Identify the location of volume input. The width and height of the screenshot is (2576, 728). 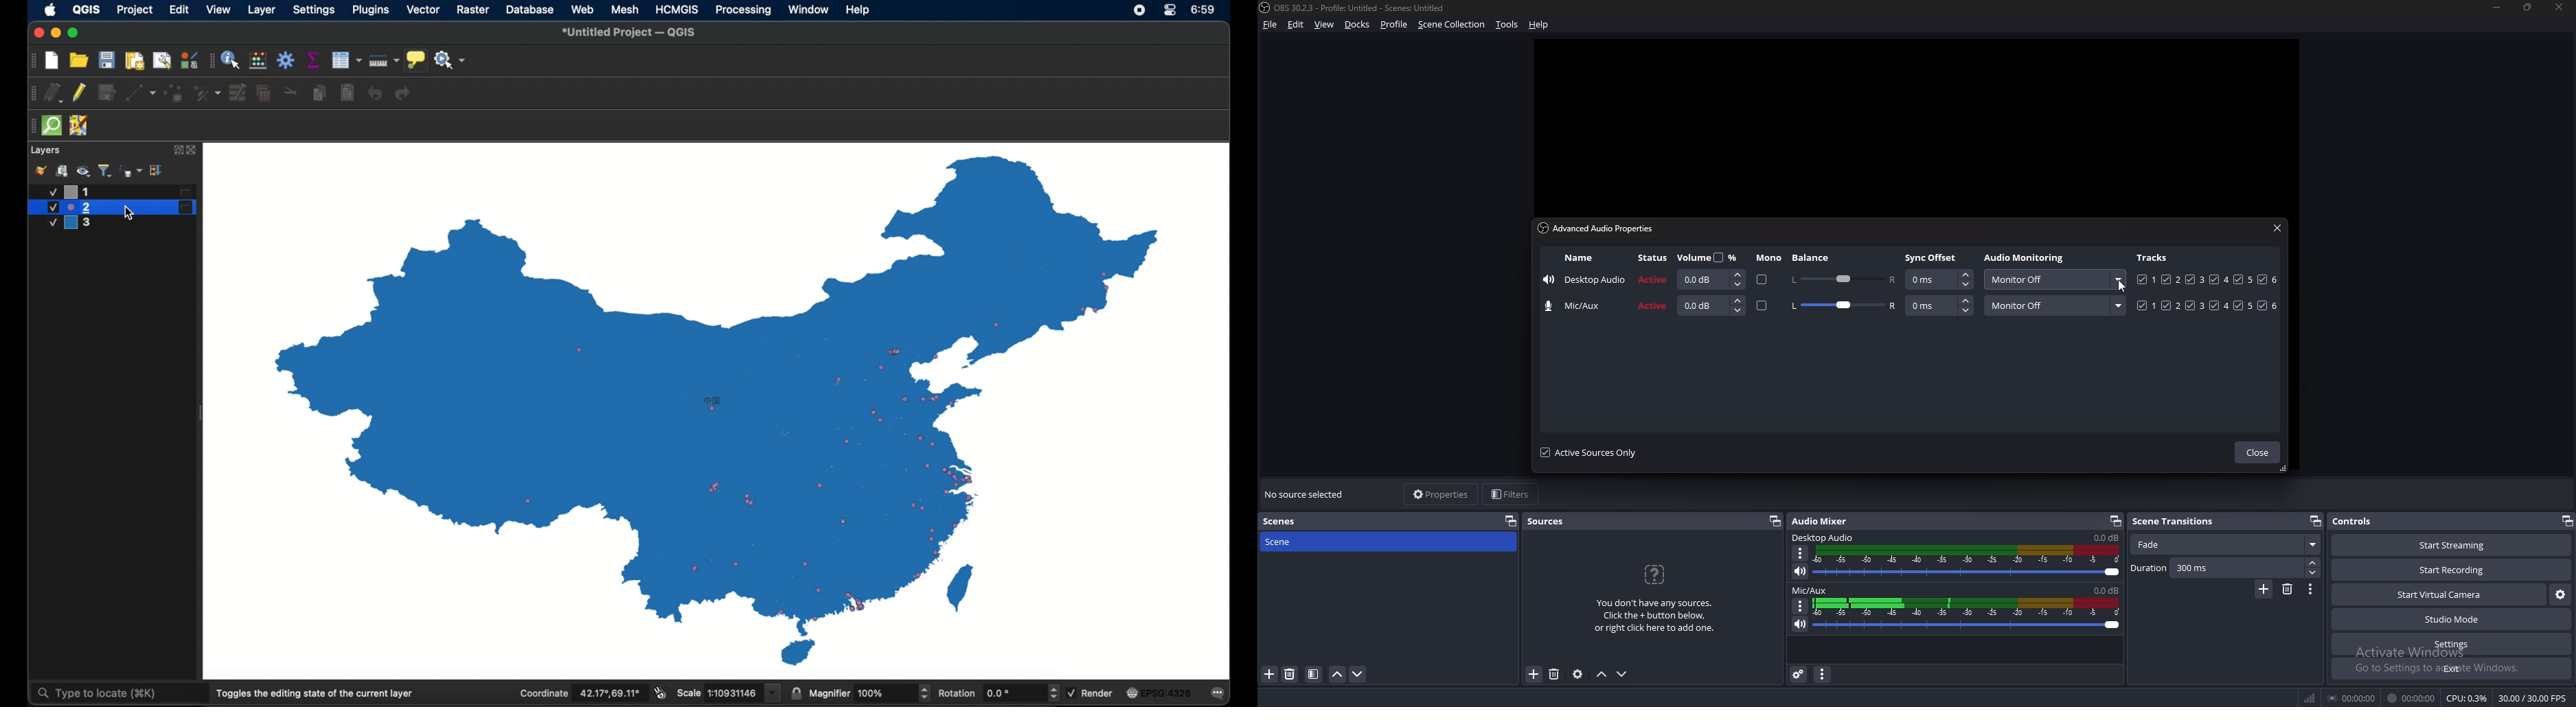
(1712, 305).